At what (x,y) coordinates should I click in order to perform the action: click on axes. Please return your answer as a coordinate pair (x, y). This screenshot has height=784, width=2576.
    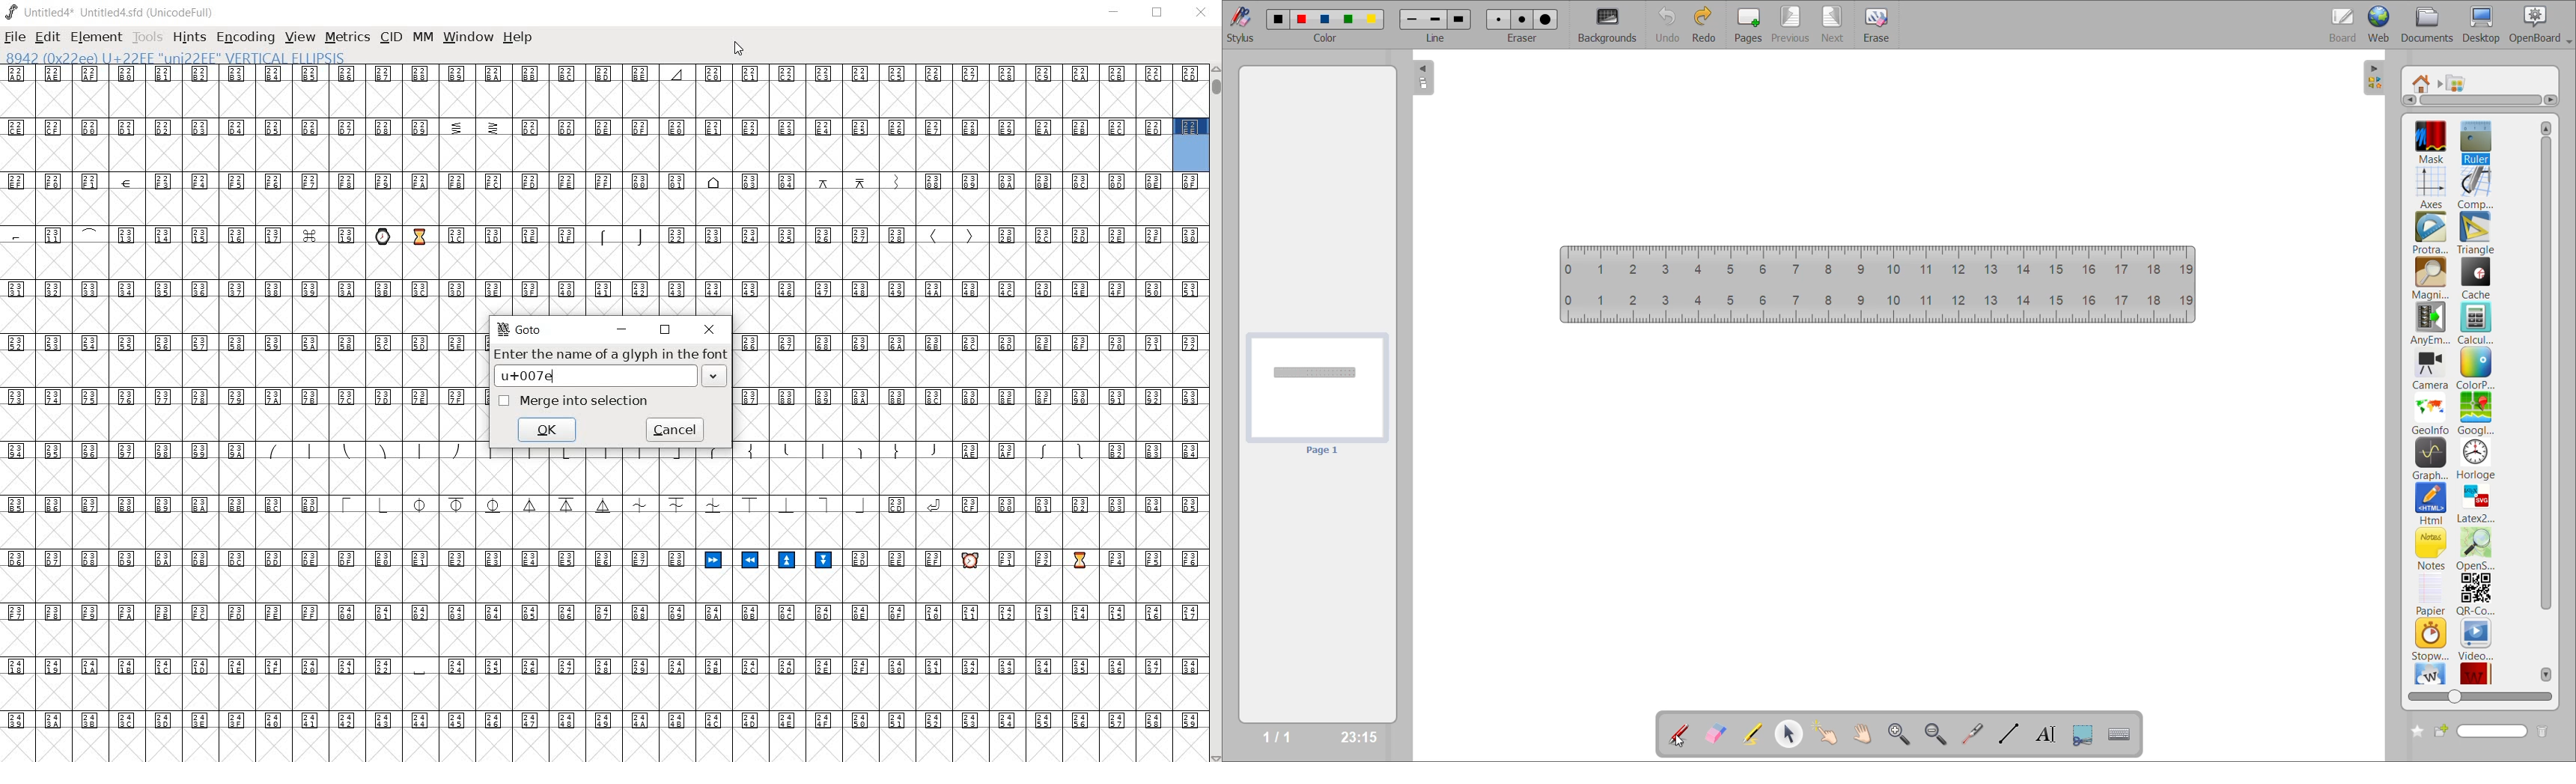
    Looking at the image, I should click on (2434, 186).